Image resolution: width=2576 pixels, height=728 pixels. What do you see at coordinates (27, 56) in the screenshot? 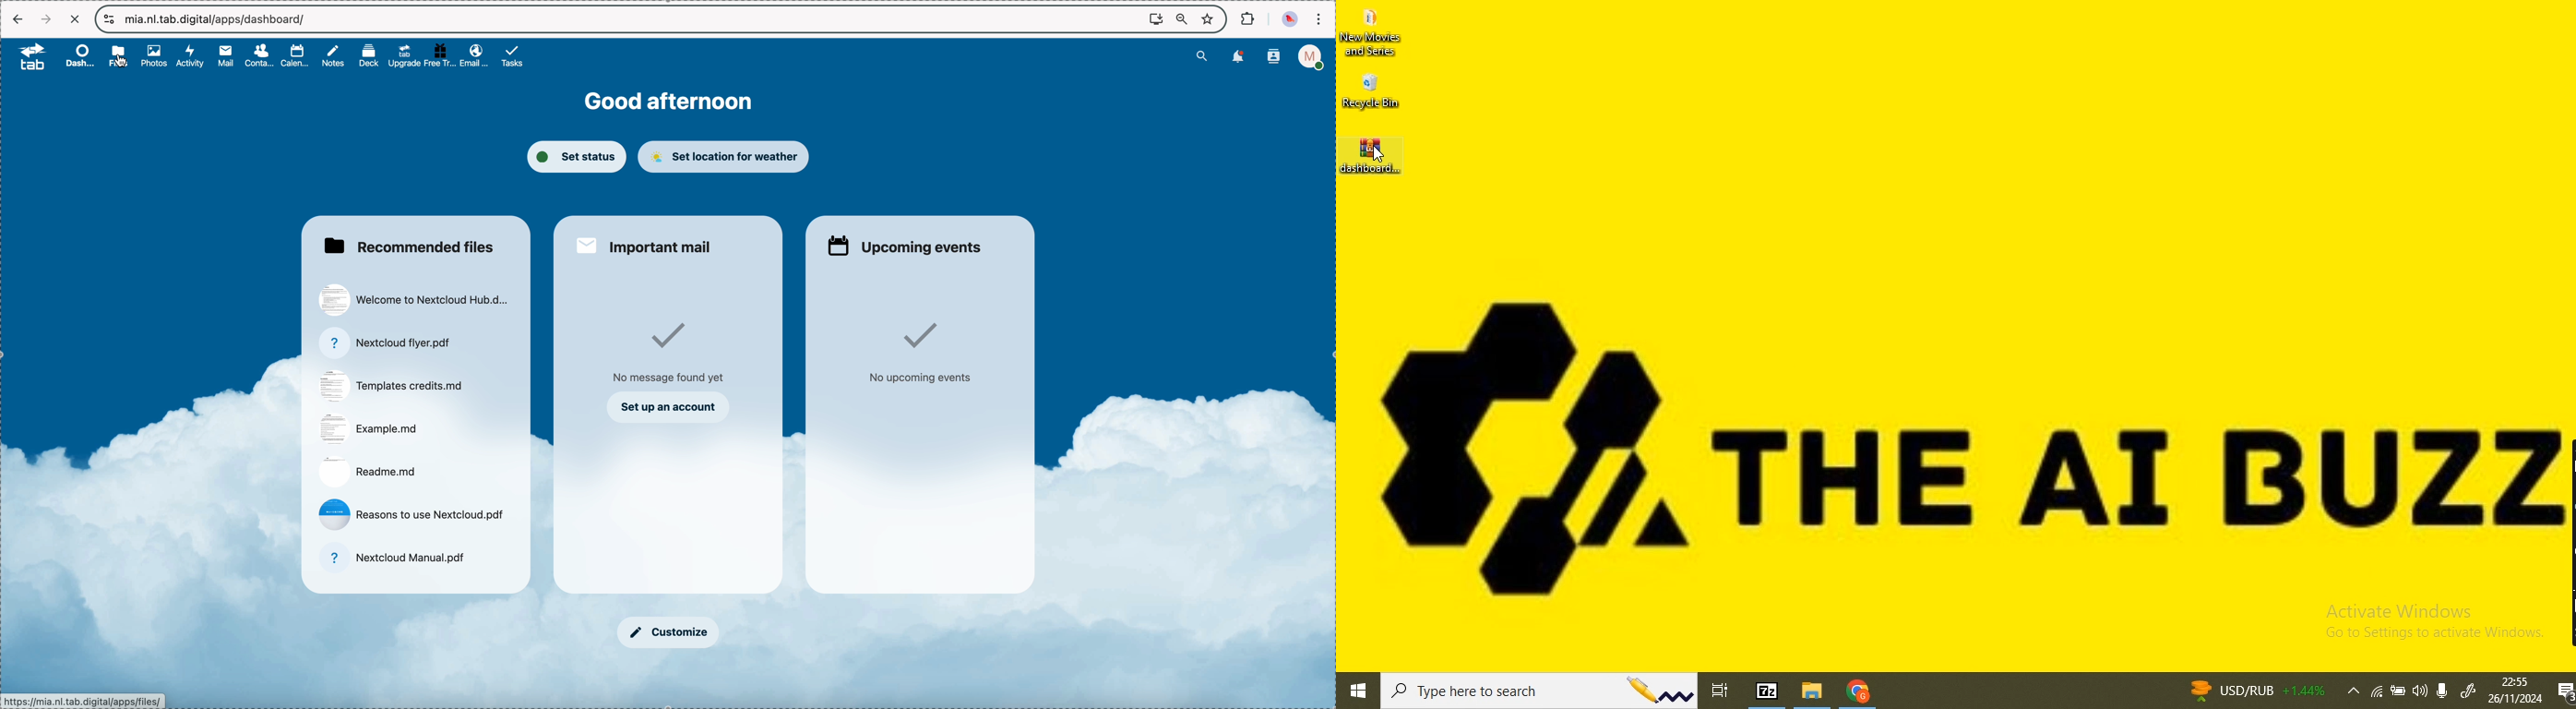
I see `tab` at bounding box center [27, 56].